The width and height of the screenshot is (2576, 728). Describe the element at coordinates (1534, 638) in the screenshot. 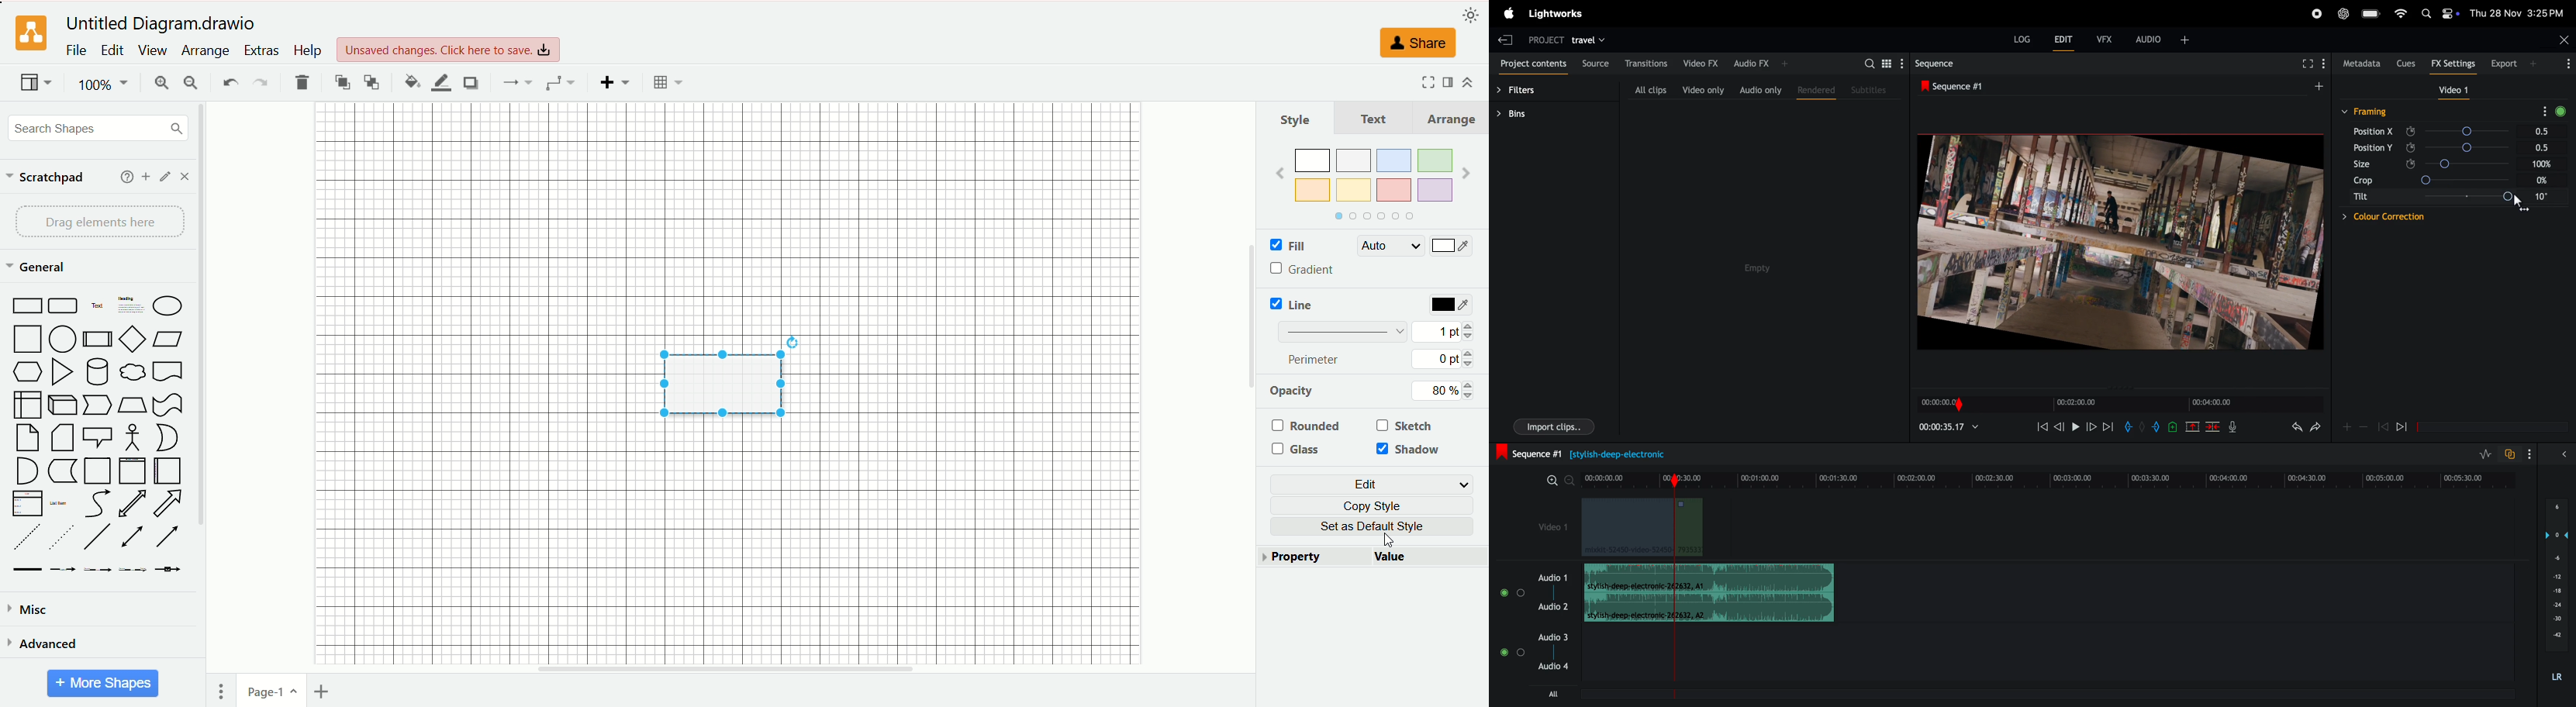

I see `audio 3` at that location.